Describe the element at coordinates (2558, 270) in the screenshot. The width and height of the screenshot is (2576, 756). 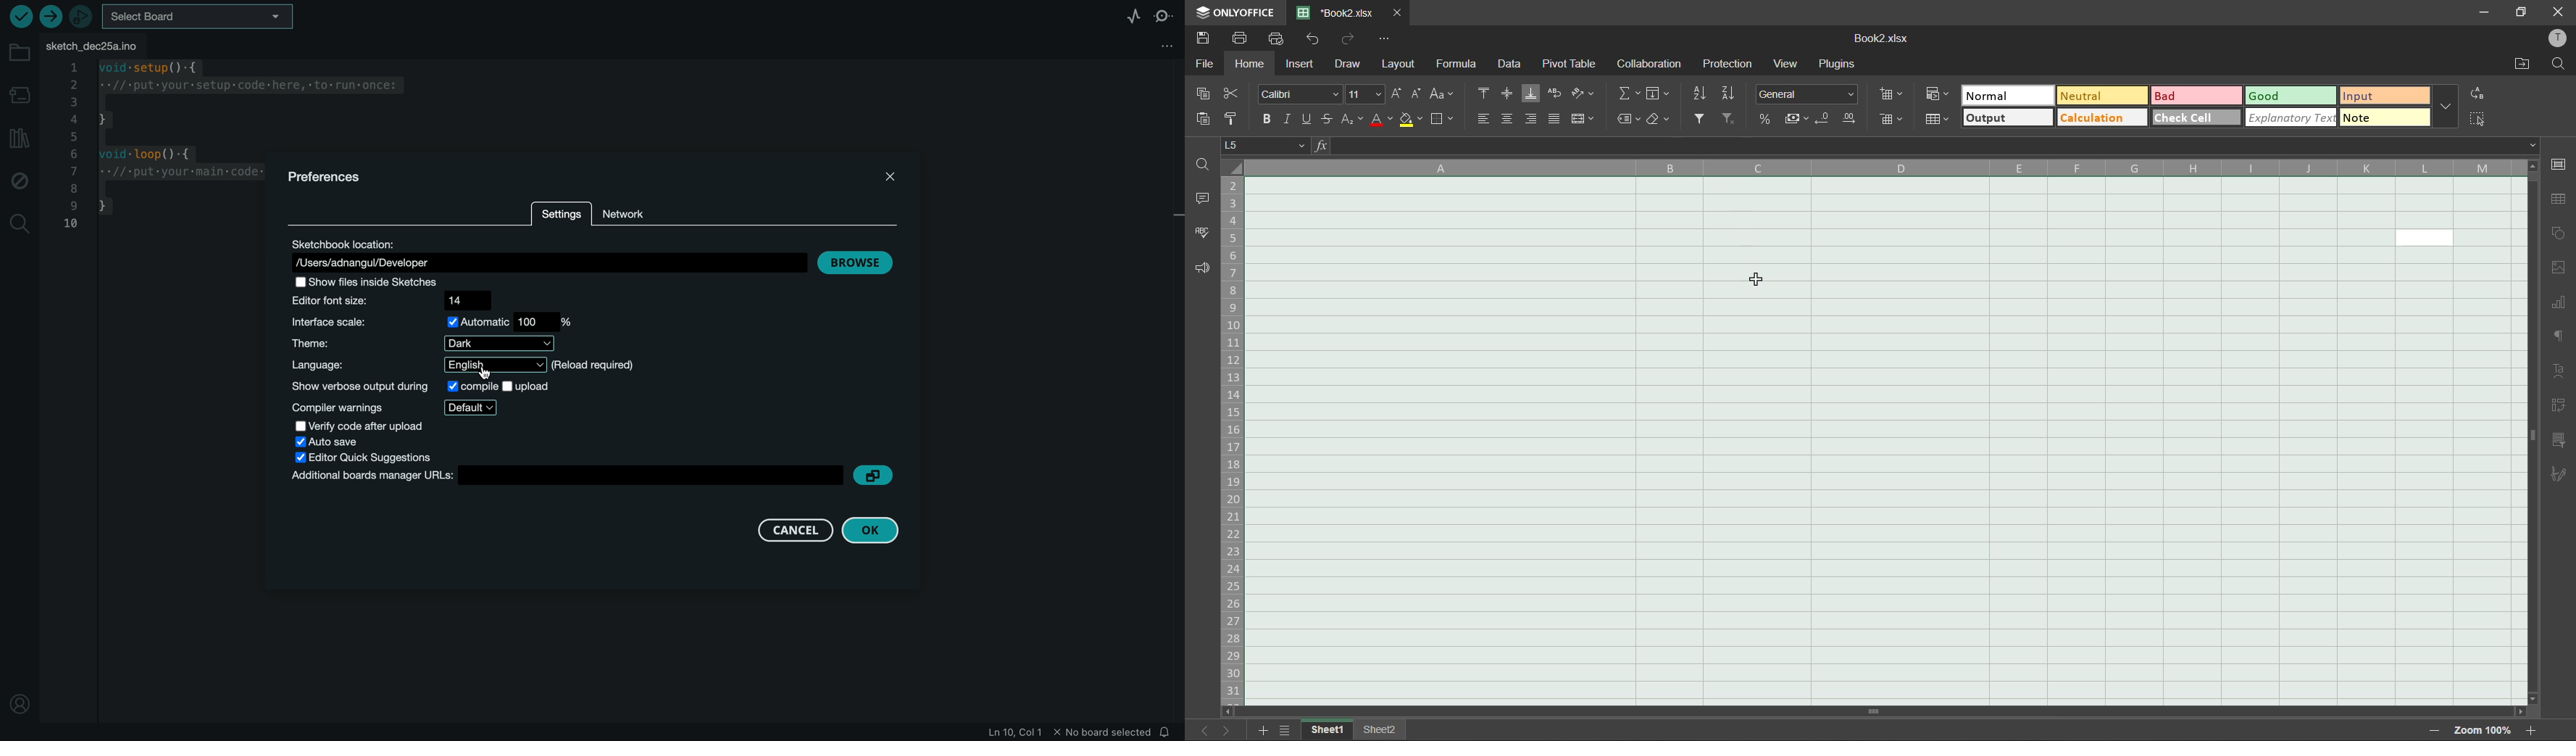
I see `images` at that location.